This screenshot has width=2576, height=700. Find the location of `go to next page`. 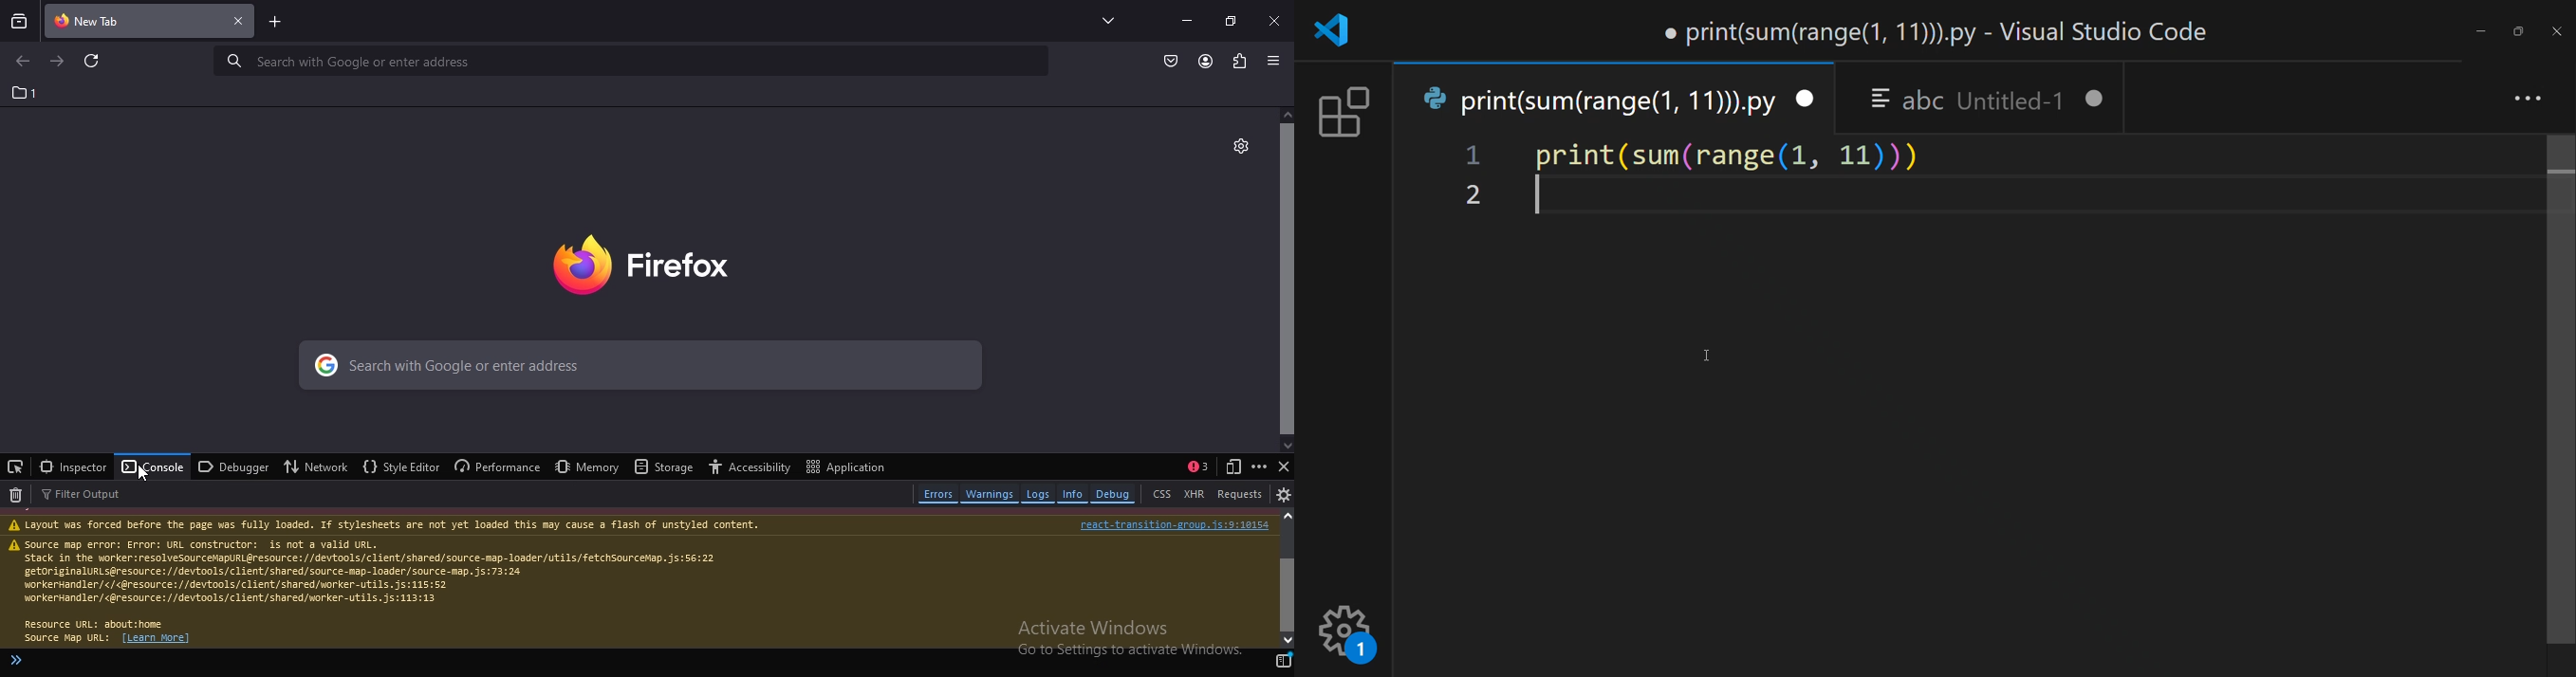

go to next page is located at coordinates (58, 62).